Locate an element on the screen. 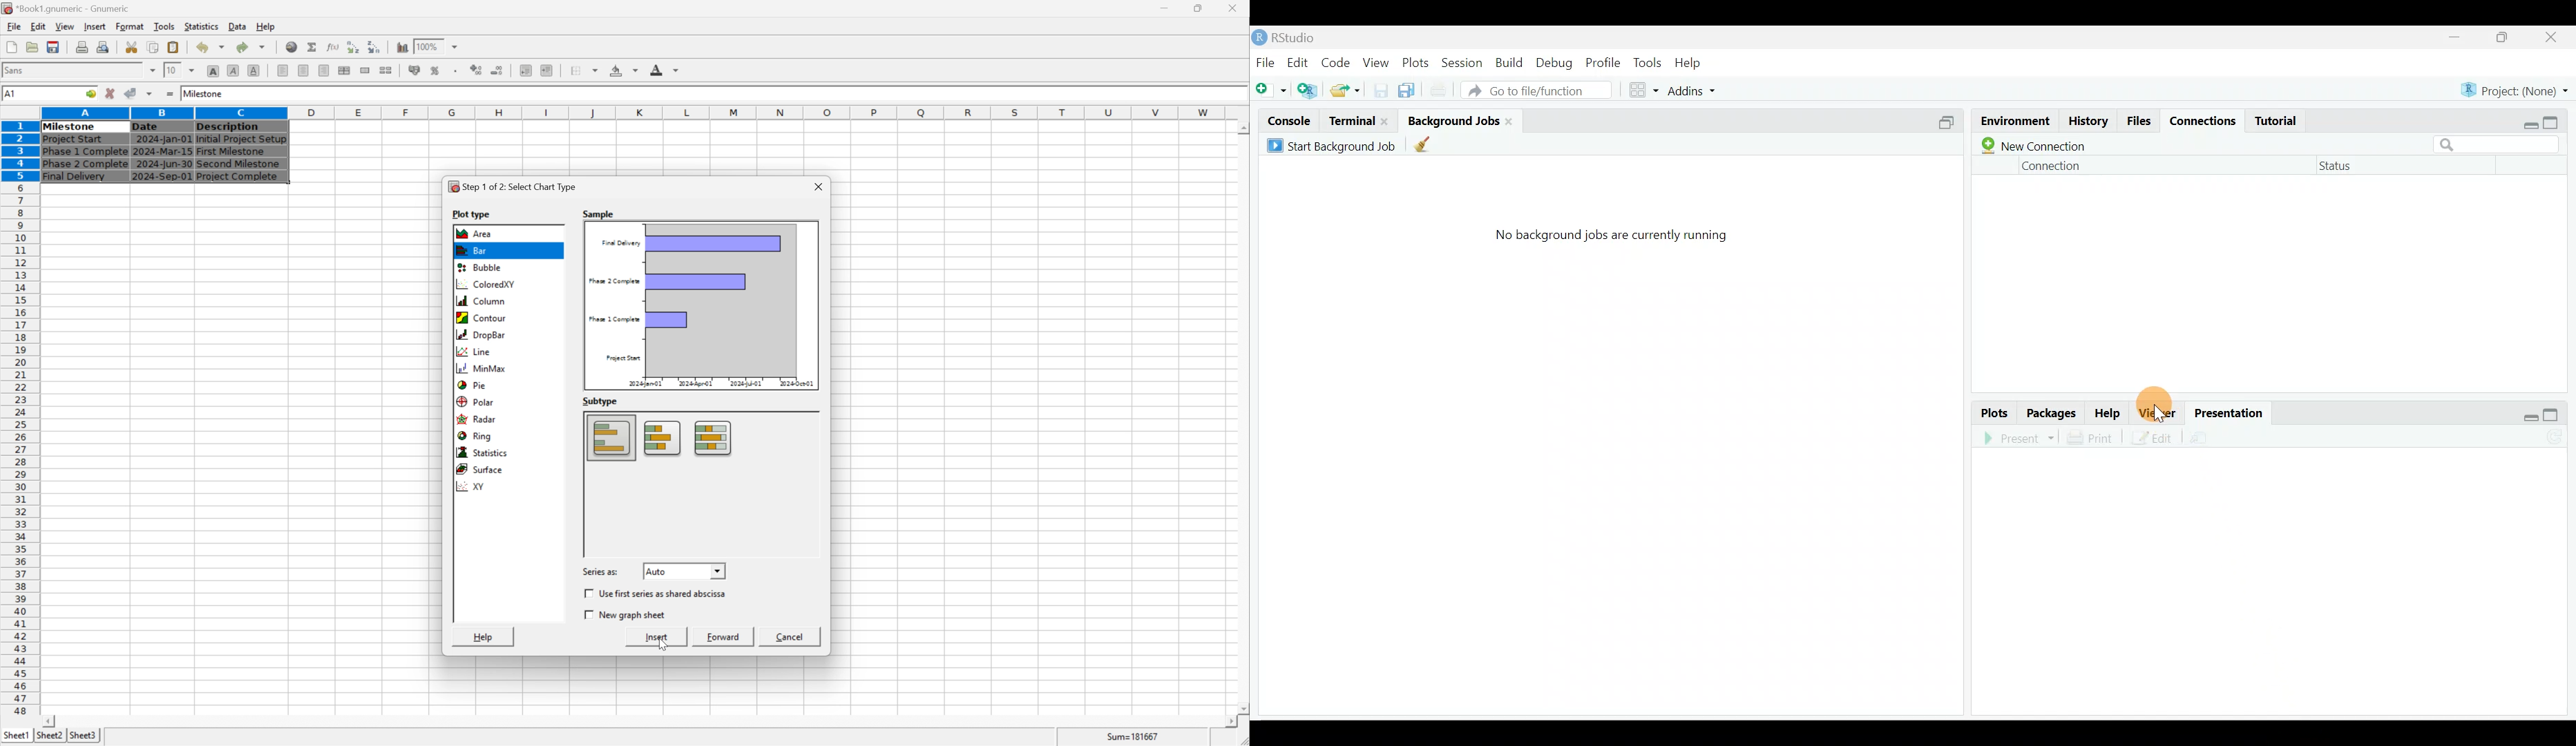 The height and width of the screenshot is (756, 2576). italic is located at coordinates (234, 70).